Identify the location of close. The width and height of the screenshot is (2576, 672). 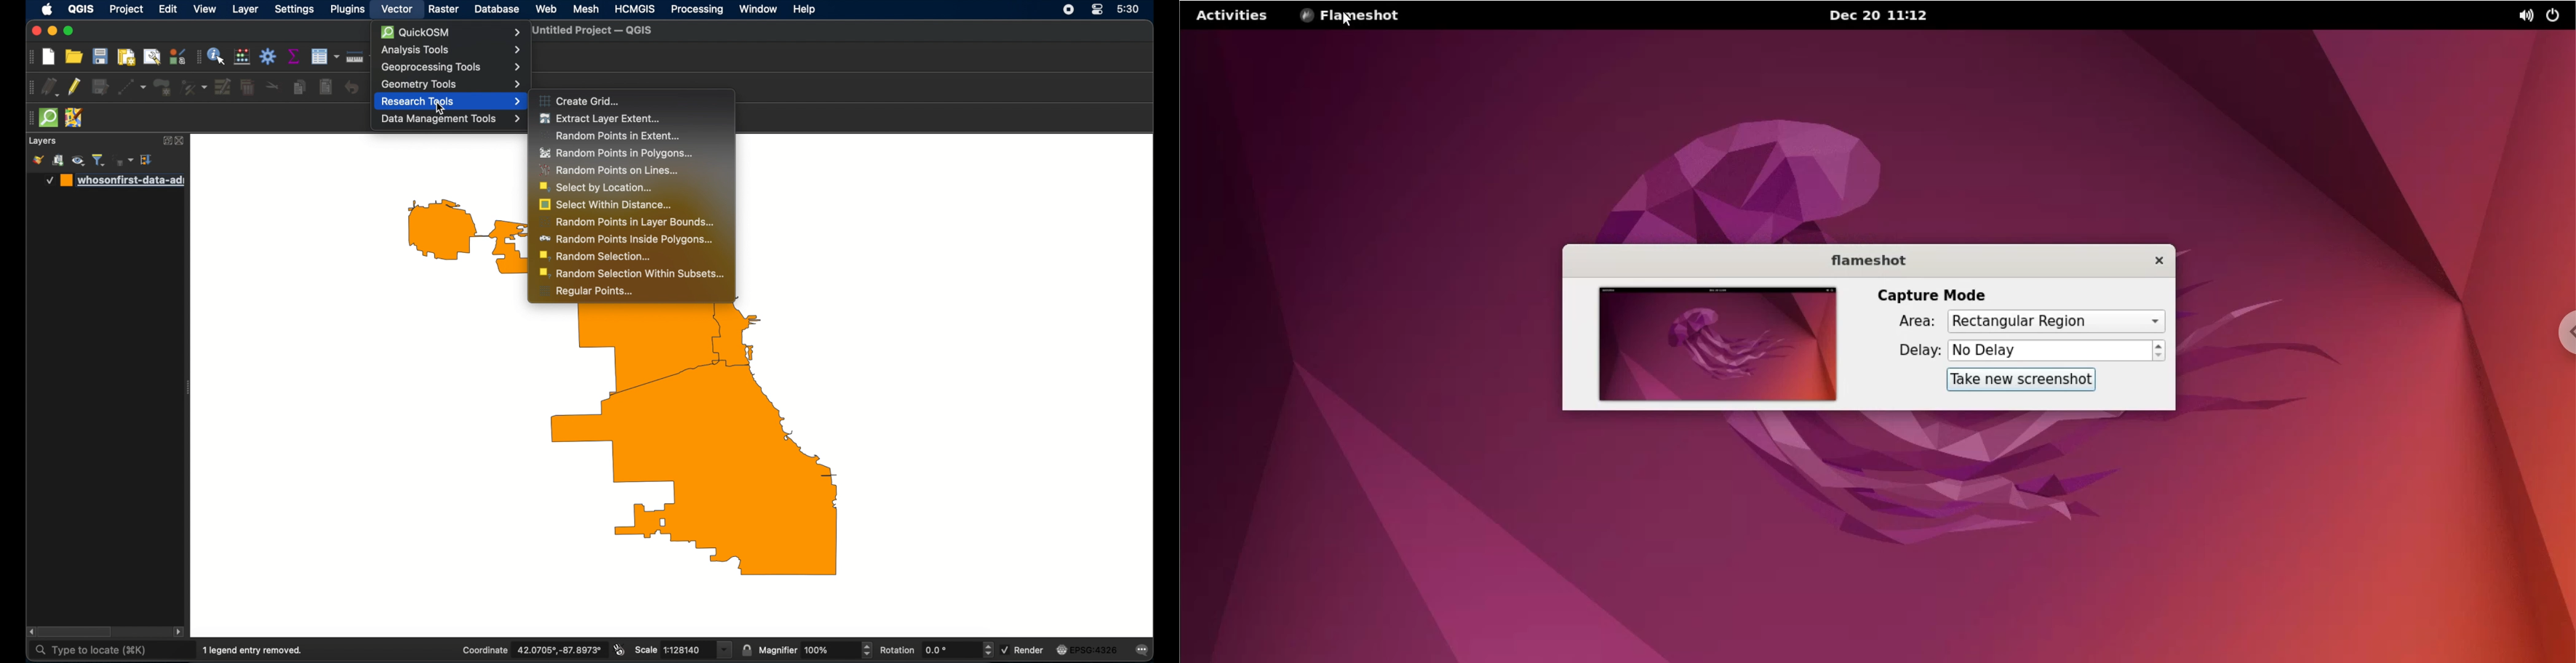
(2149, 260).